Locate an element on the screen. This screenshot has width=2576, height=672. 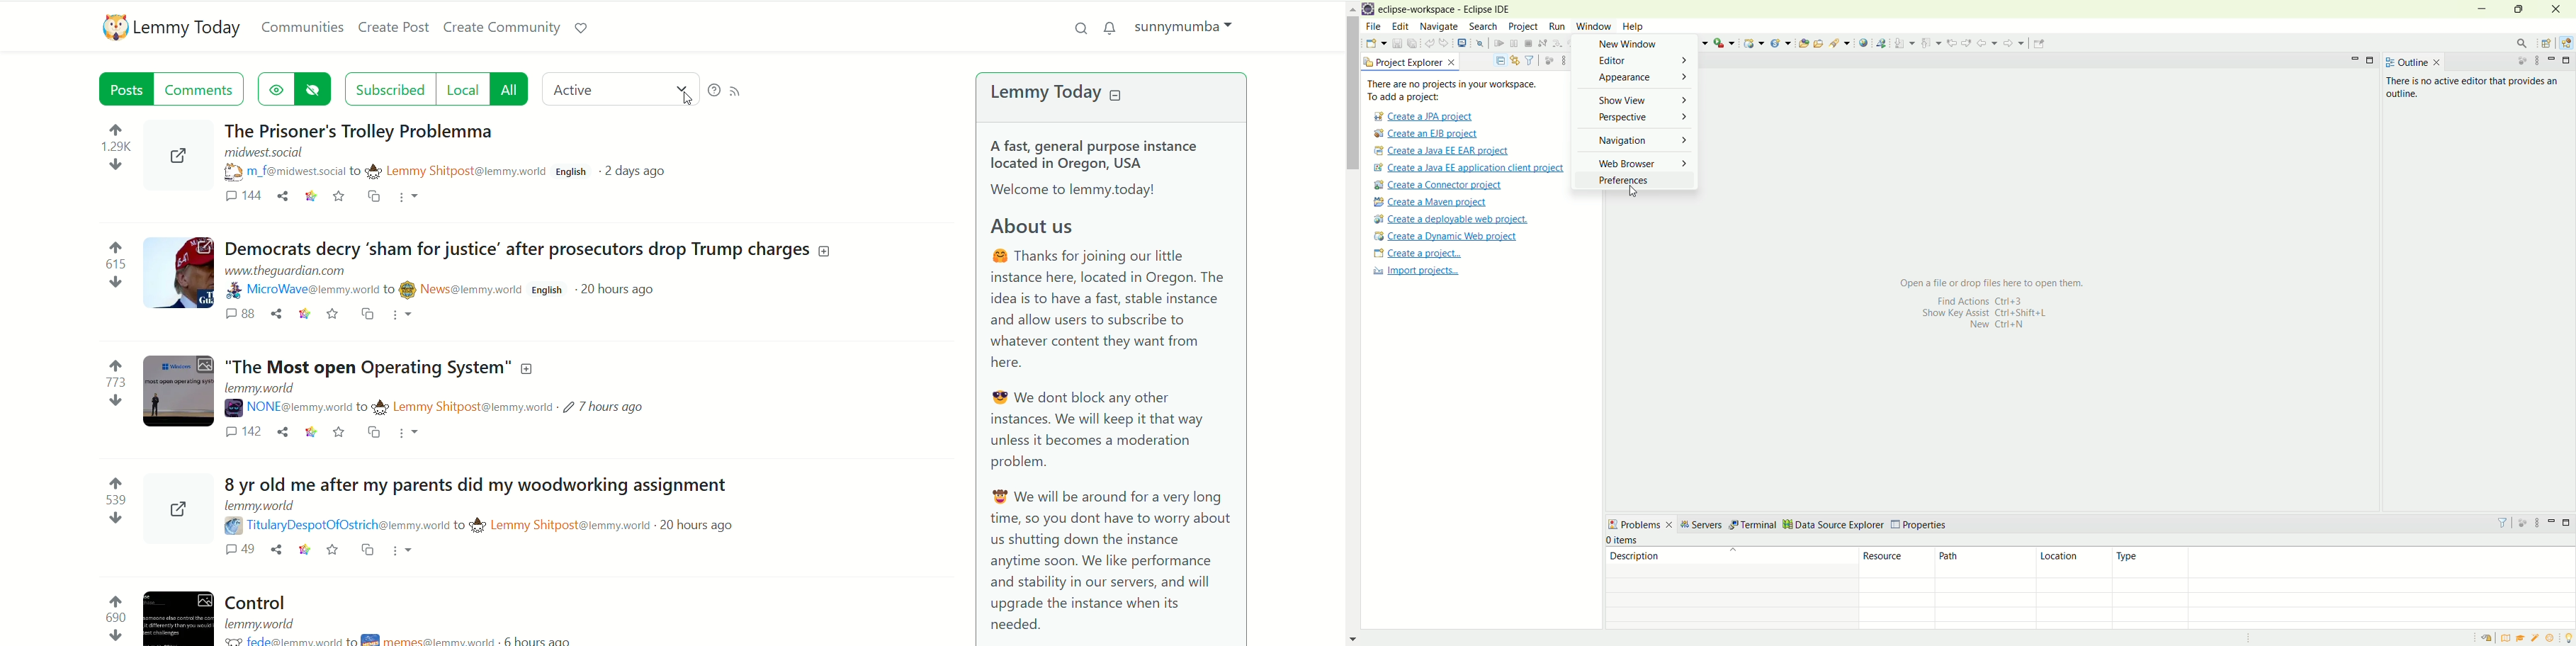
redo is located at coordinates (1446, 43).